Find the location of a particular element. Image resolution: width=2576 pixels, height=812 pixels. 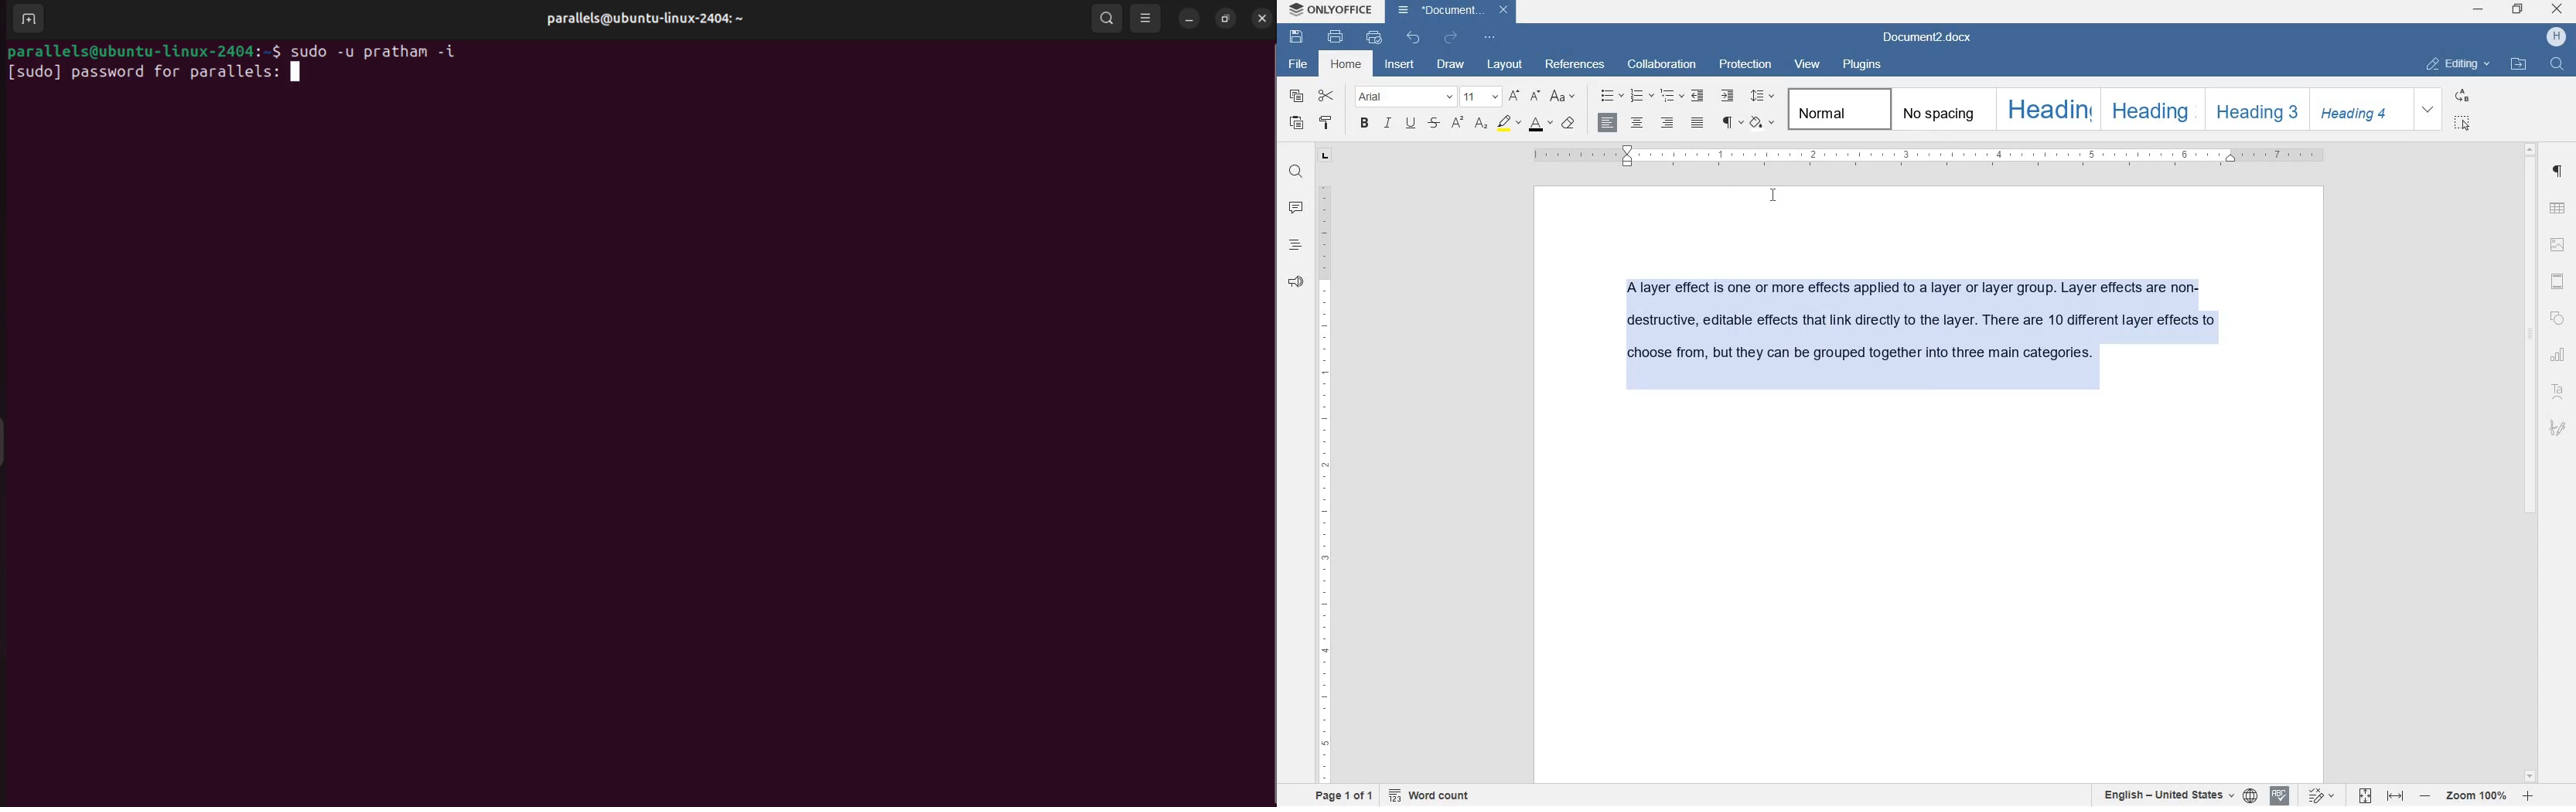

cursor is located at coordinates (1775, 196).